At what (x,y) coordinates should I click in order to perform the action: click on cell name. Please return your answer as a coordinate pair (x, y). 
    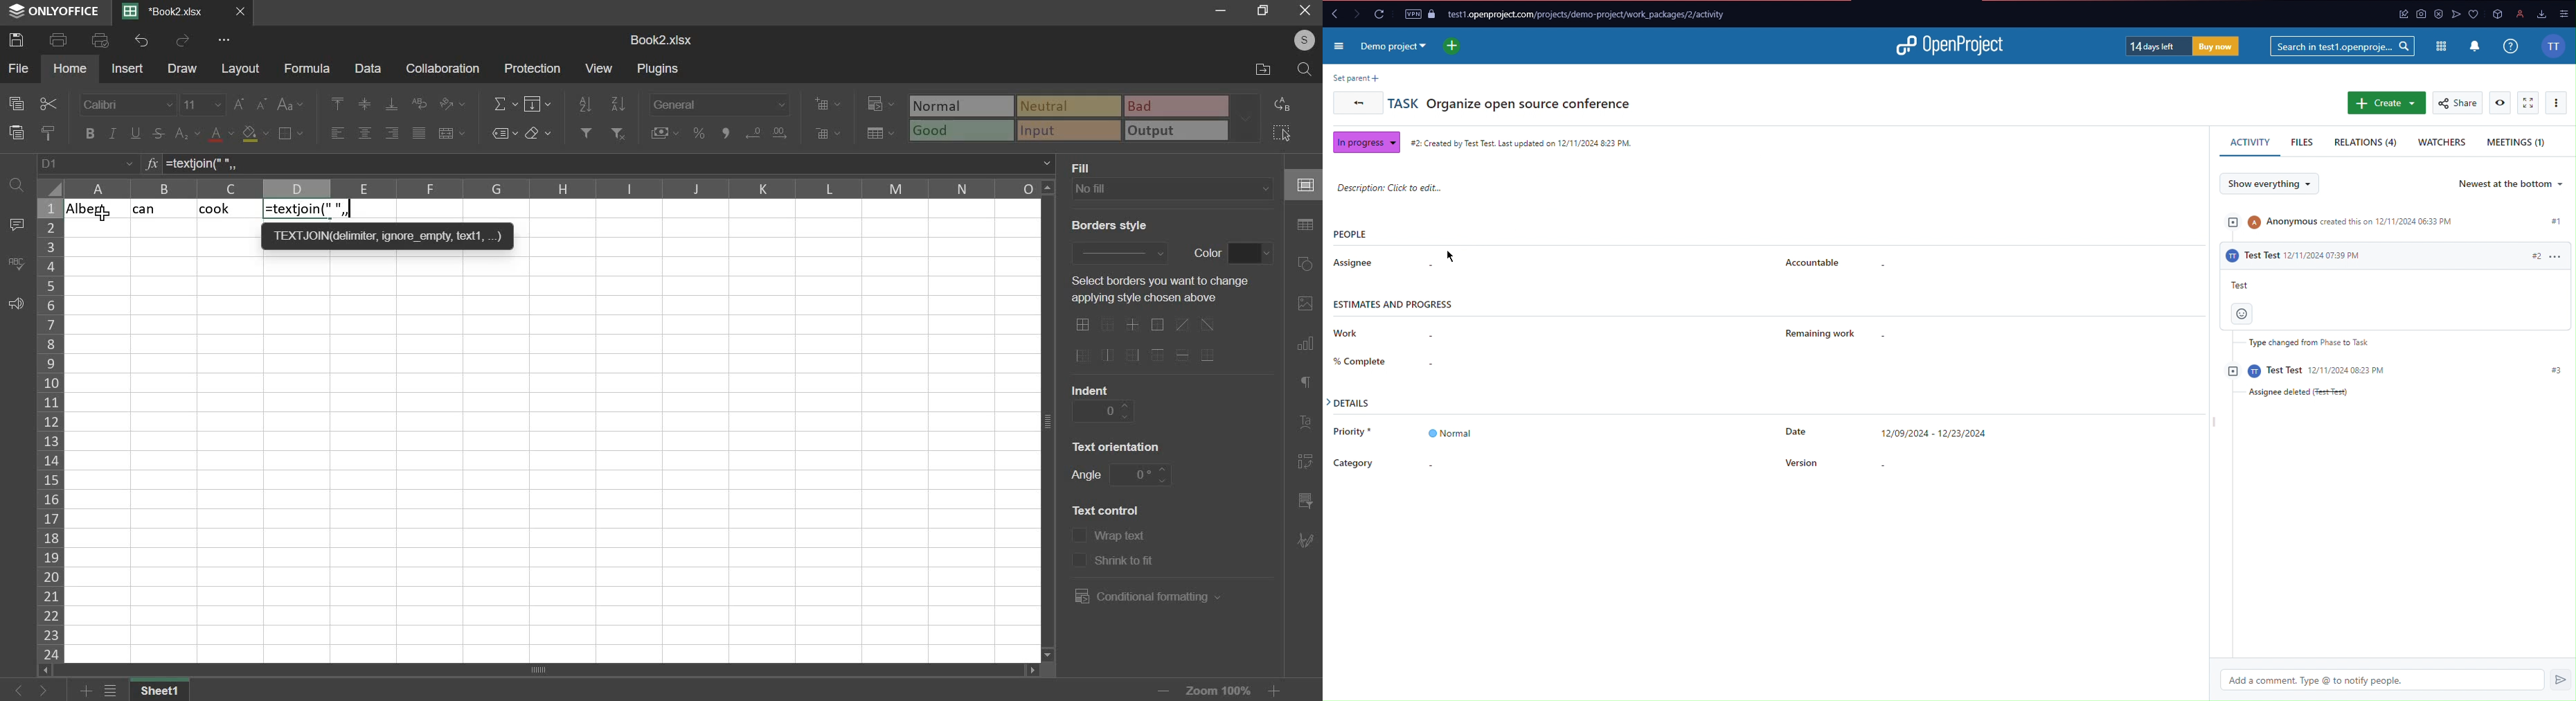
    Looking at the image, I should click on (88, 164).